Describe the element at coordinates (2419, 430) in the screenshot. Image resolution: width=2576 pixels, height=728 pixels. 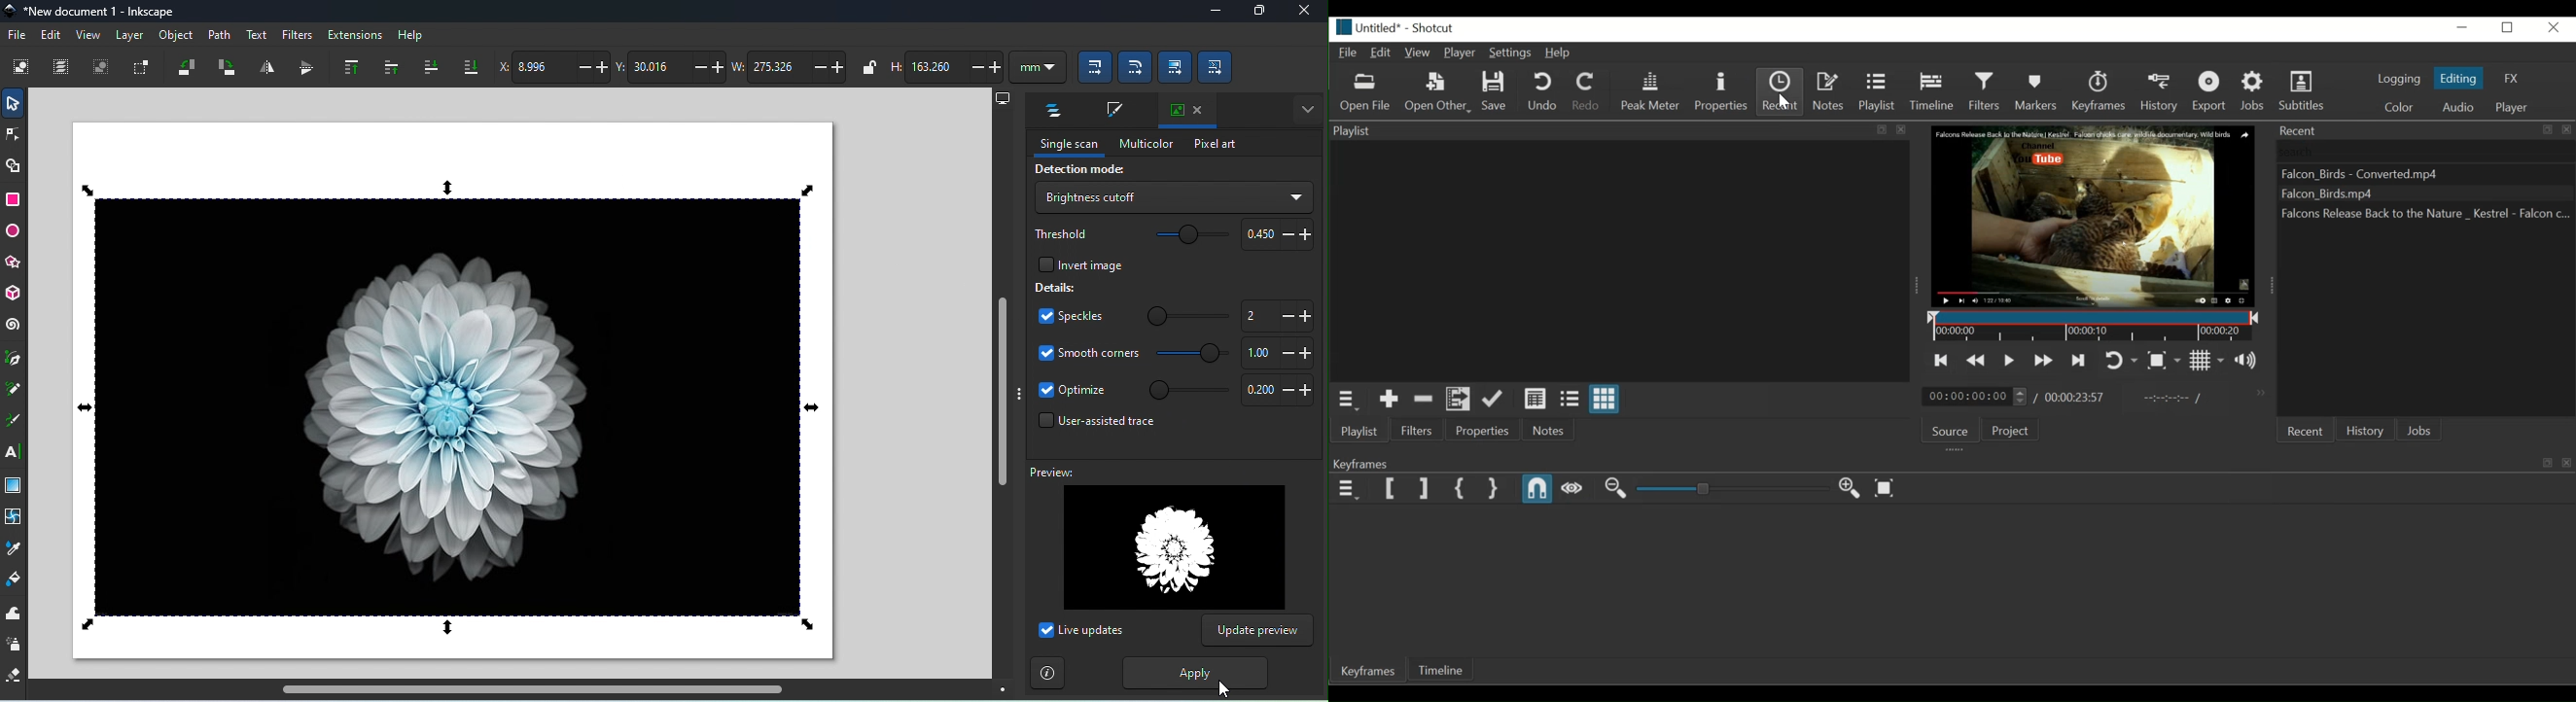
I see `Jobs` at that location.